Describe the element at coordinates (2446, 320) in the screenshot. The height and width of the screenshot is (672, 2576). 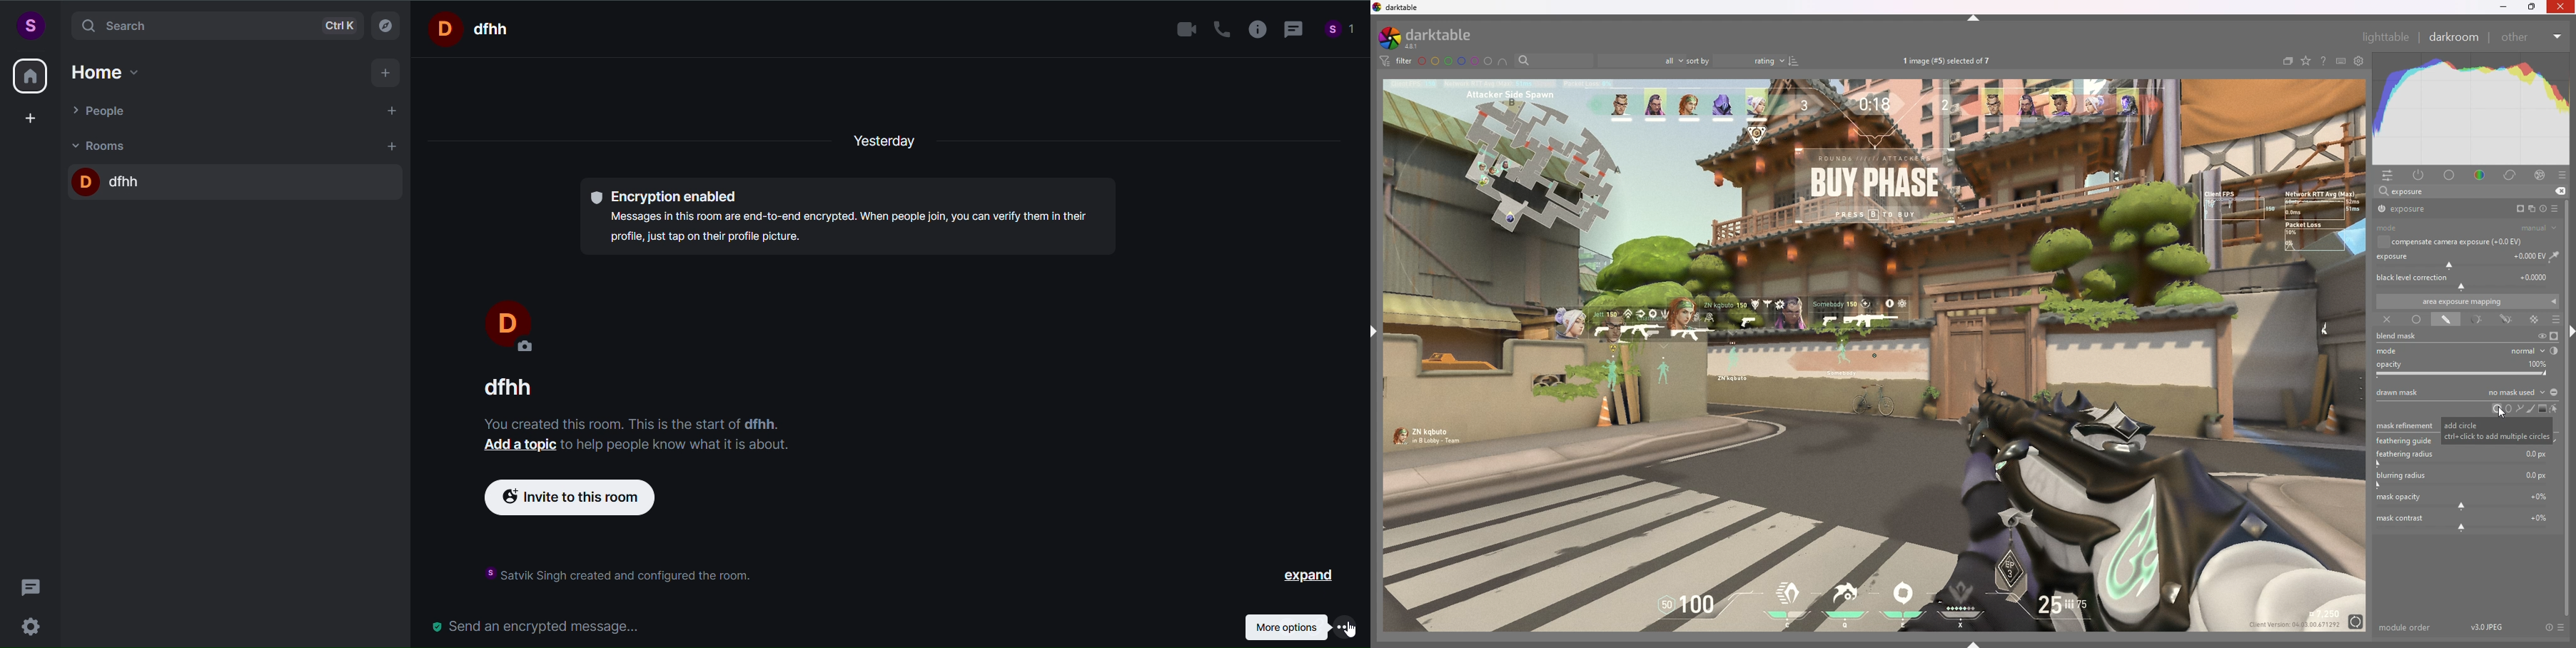
I see `drawn mask` at that location.